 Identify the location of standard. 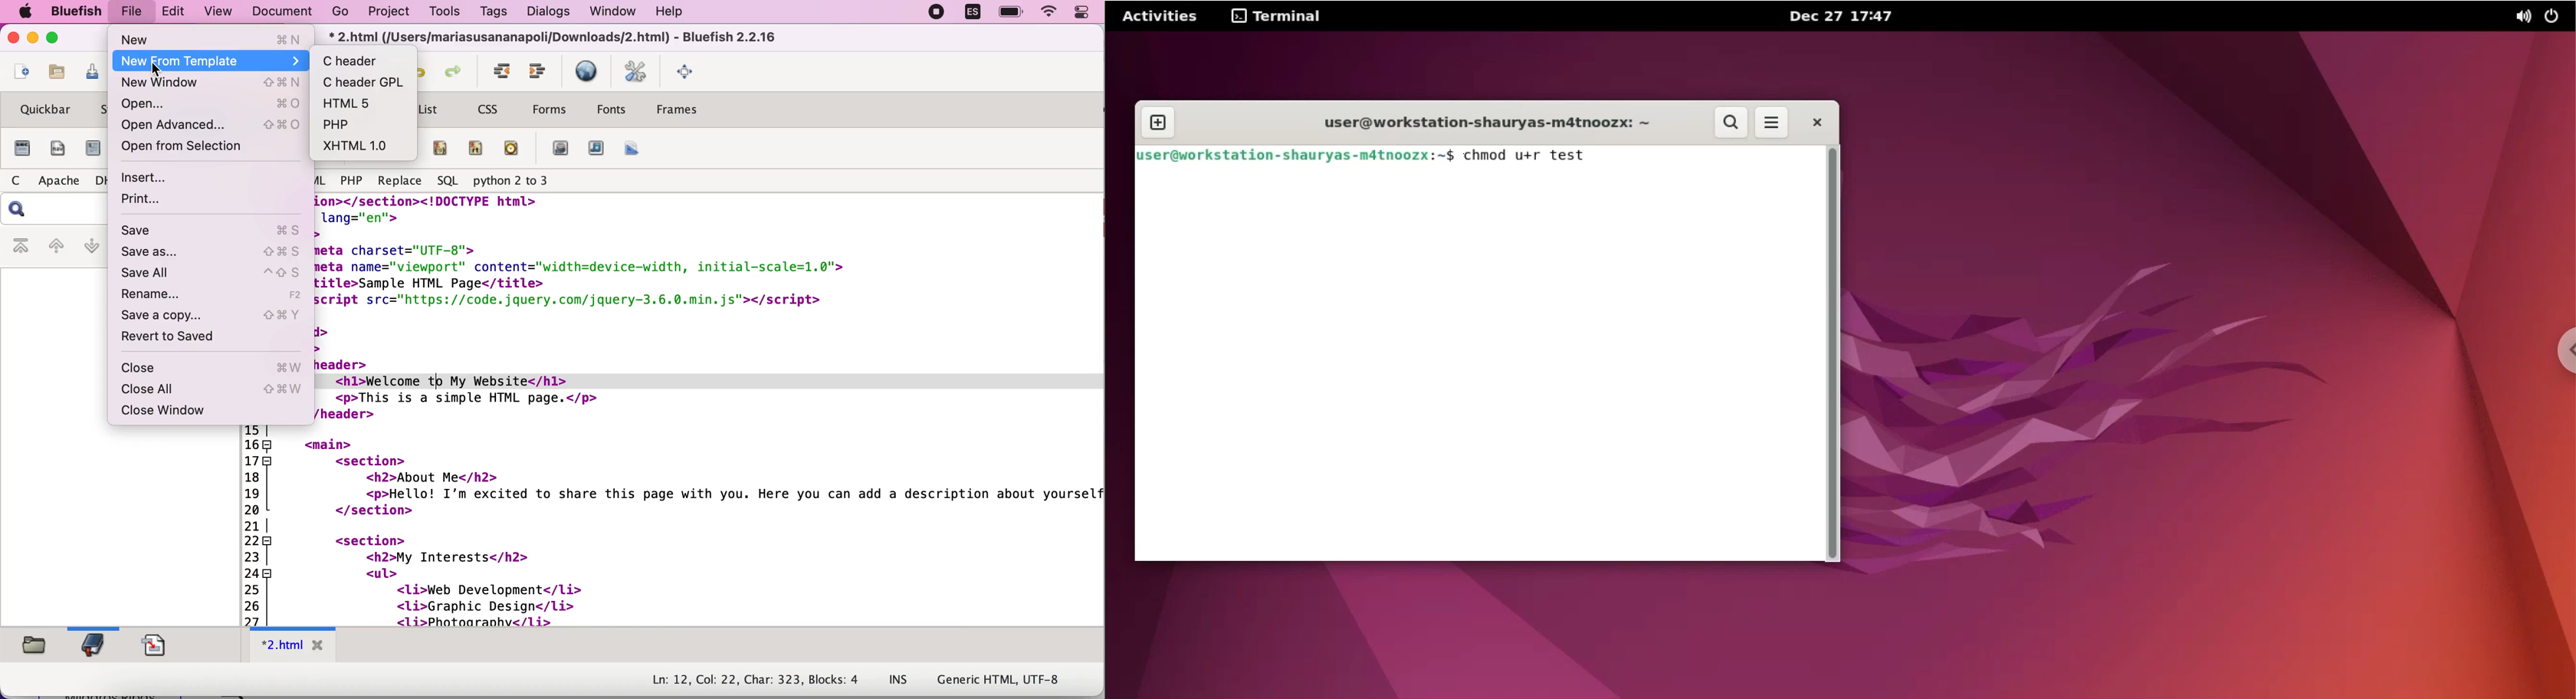
(100, 108).